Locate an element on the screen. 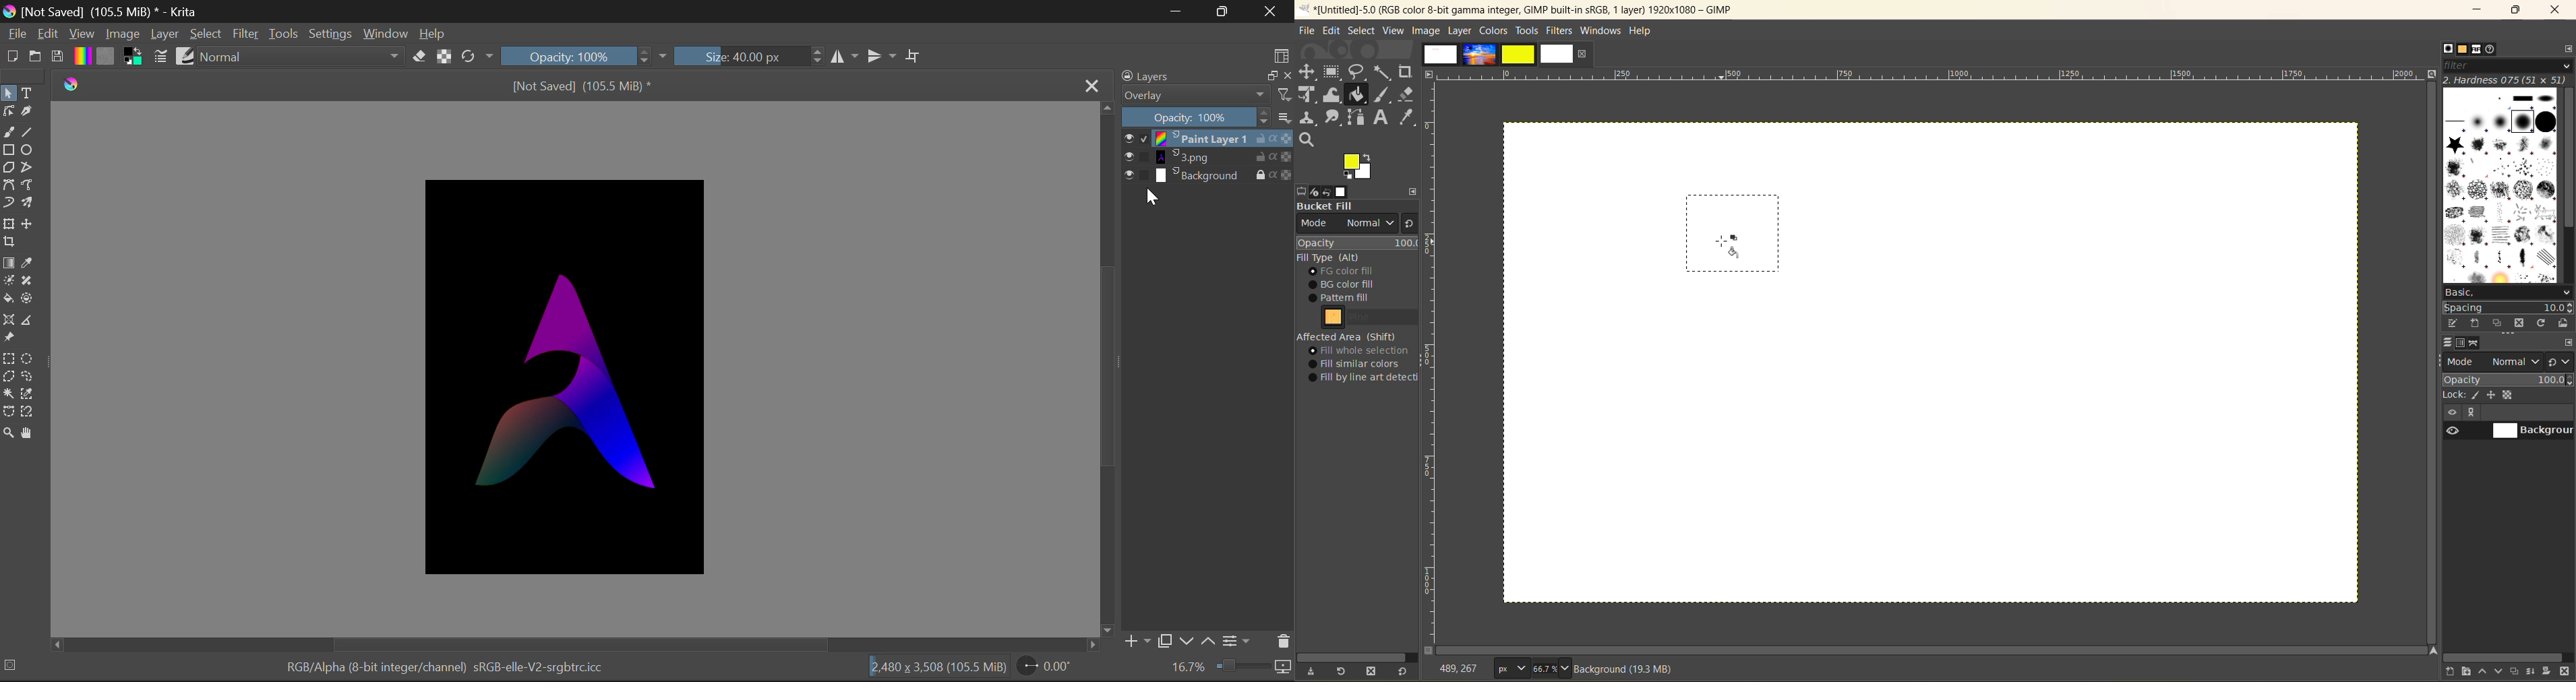 Image resolution: width=2576 pixels, height=700 pixels. Transparency  is located at coordinates (1286, 139).